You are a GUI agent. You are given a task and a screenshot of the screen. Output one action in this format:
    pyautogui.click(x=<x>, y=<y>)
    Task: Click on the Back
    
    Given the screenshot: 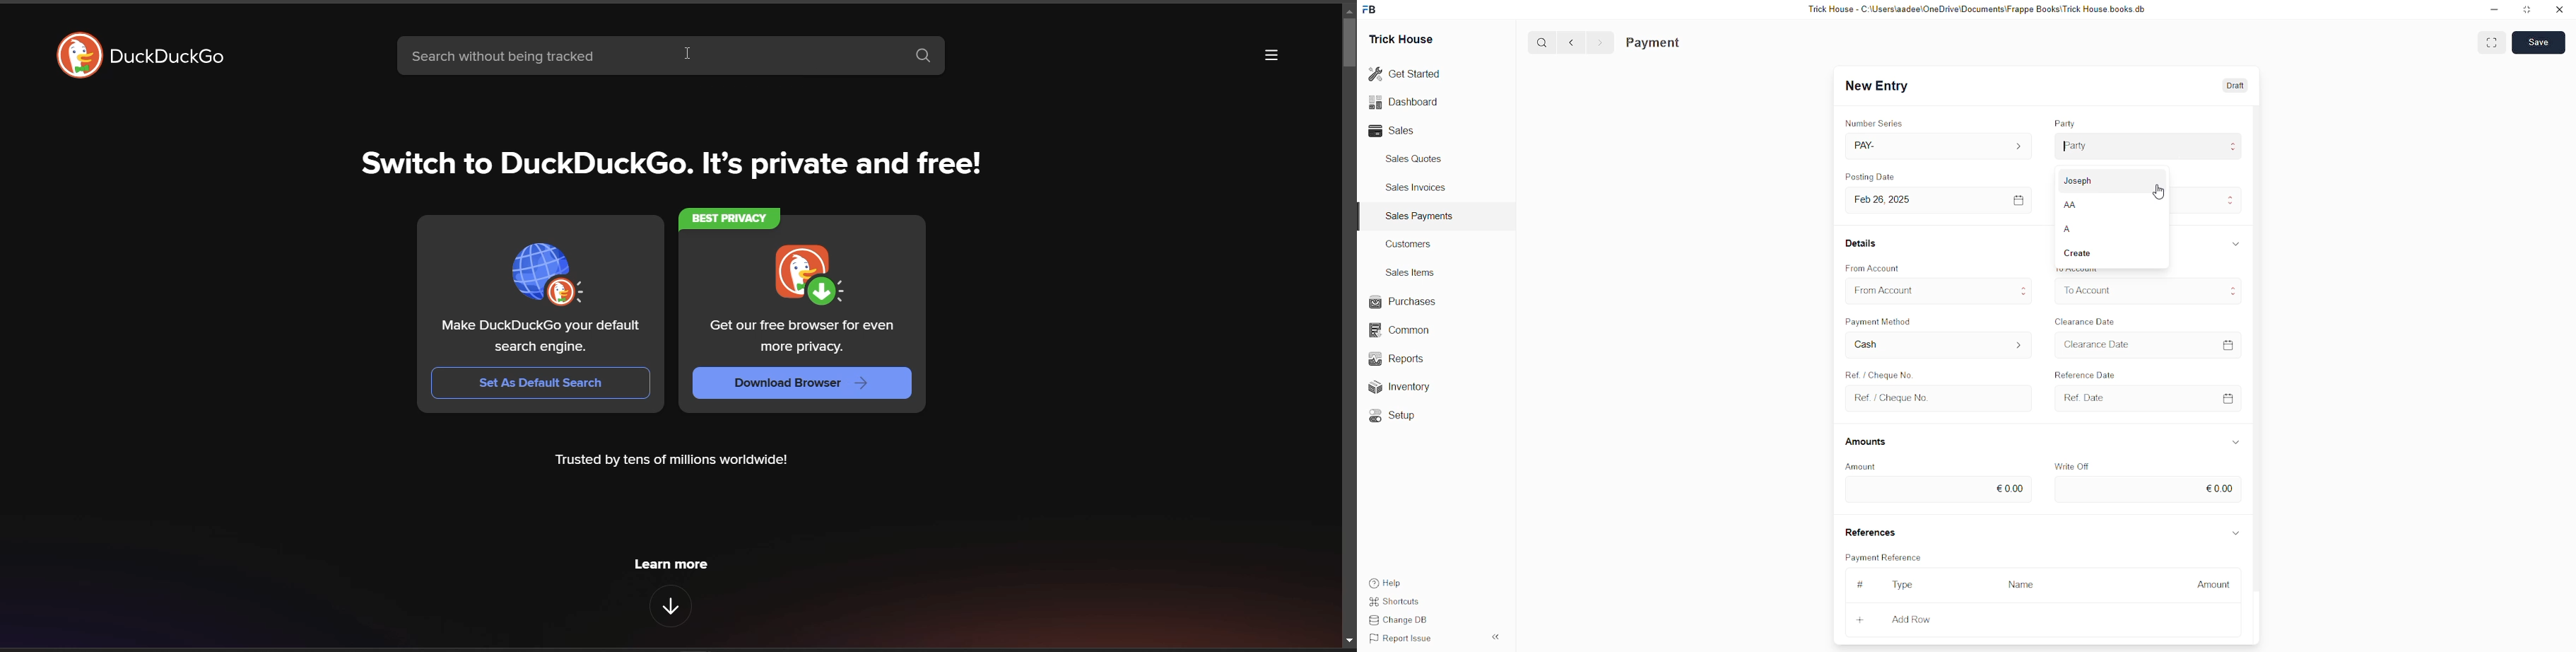 What is the action you would take?
    pyautogui.click(x=1572, y=43)
    